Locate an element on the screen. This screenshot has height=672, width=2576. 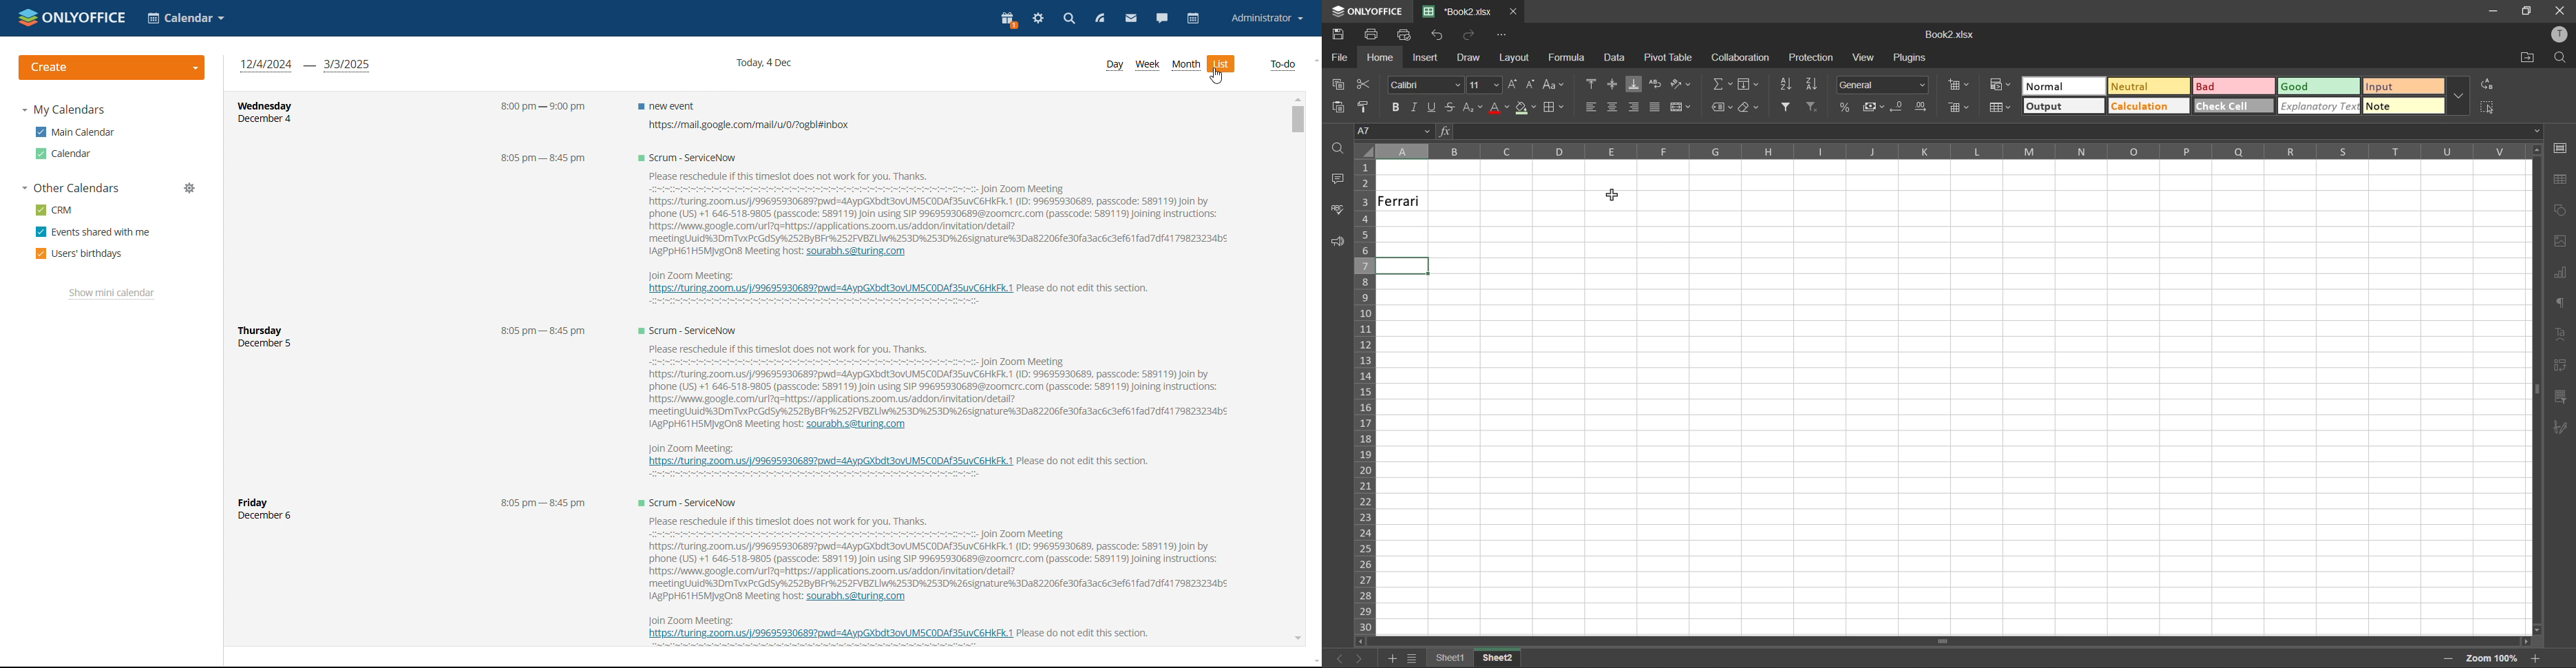
redo is located at coordinates (1471, 36).